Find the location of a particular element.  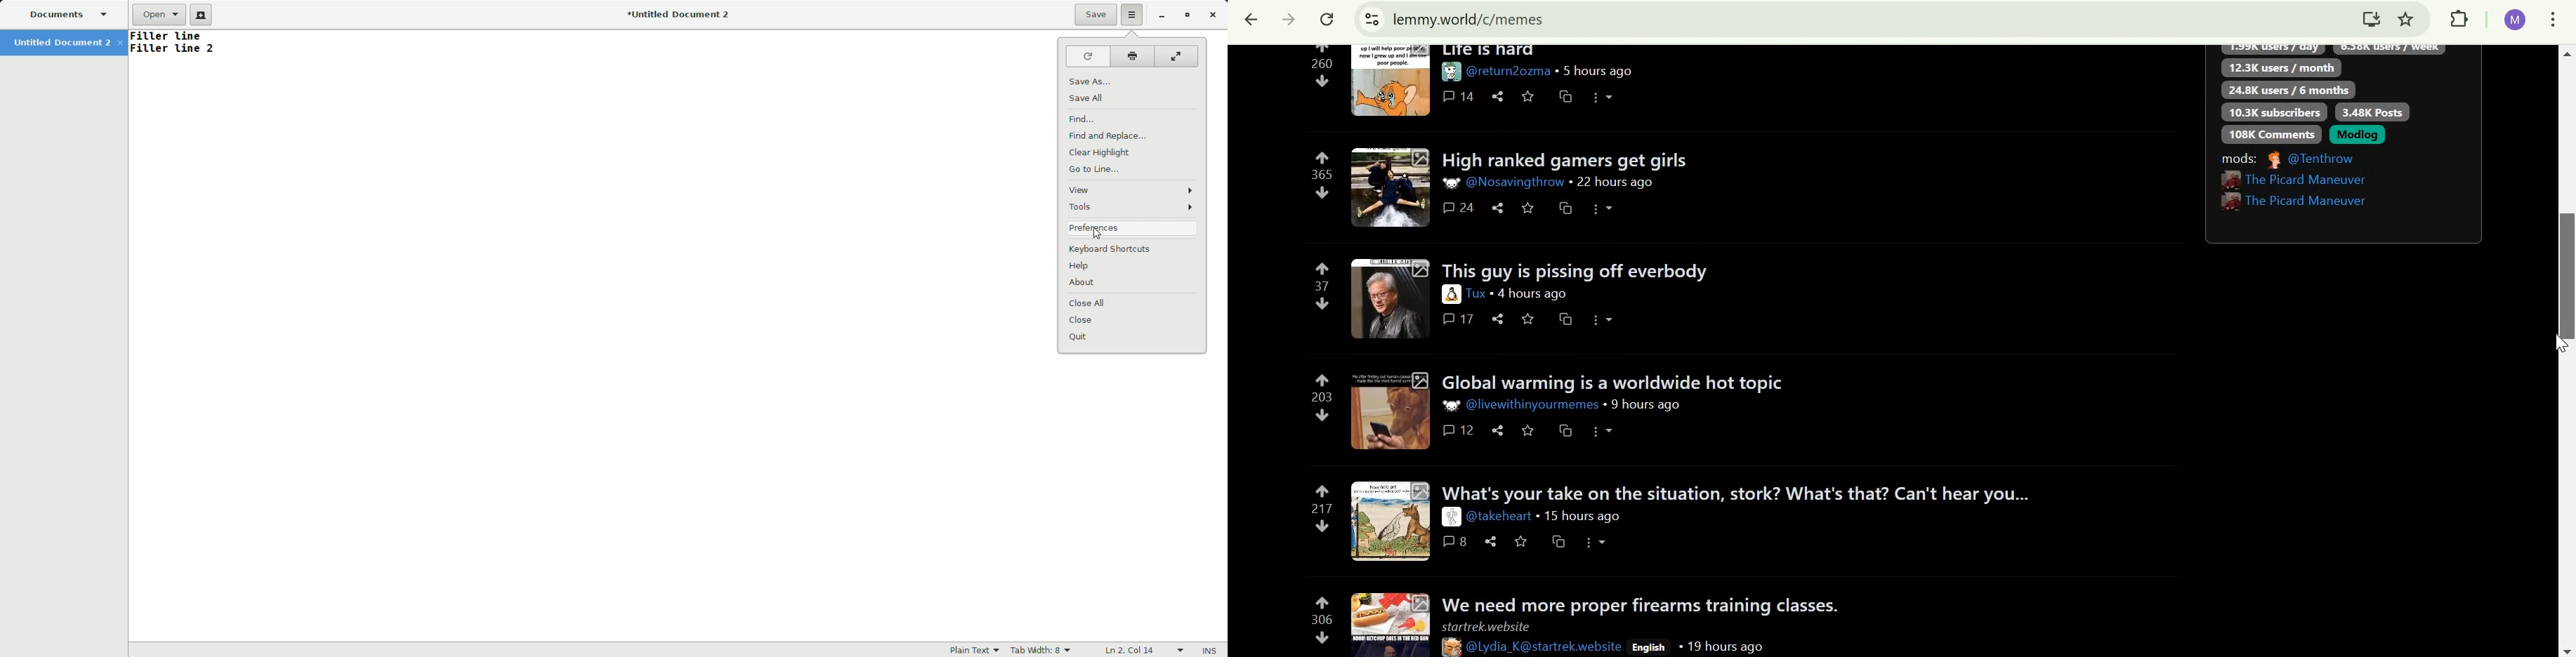

picture is located at coordinates (1452, 294).